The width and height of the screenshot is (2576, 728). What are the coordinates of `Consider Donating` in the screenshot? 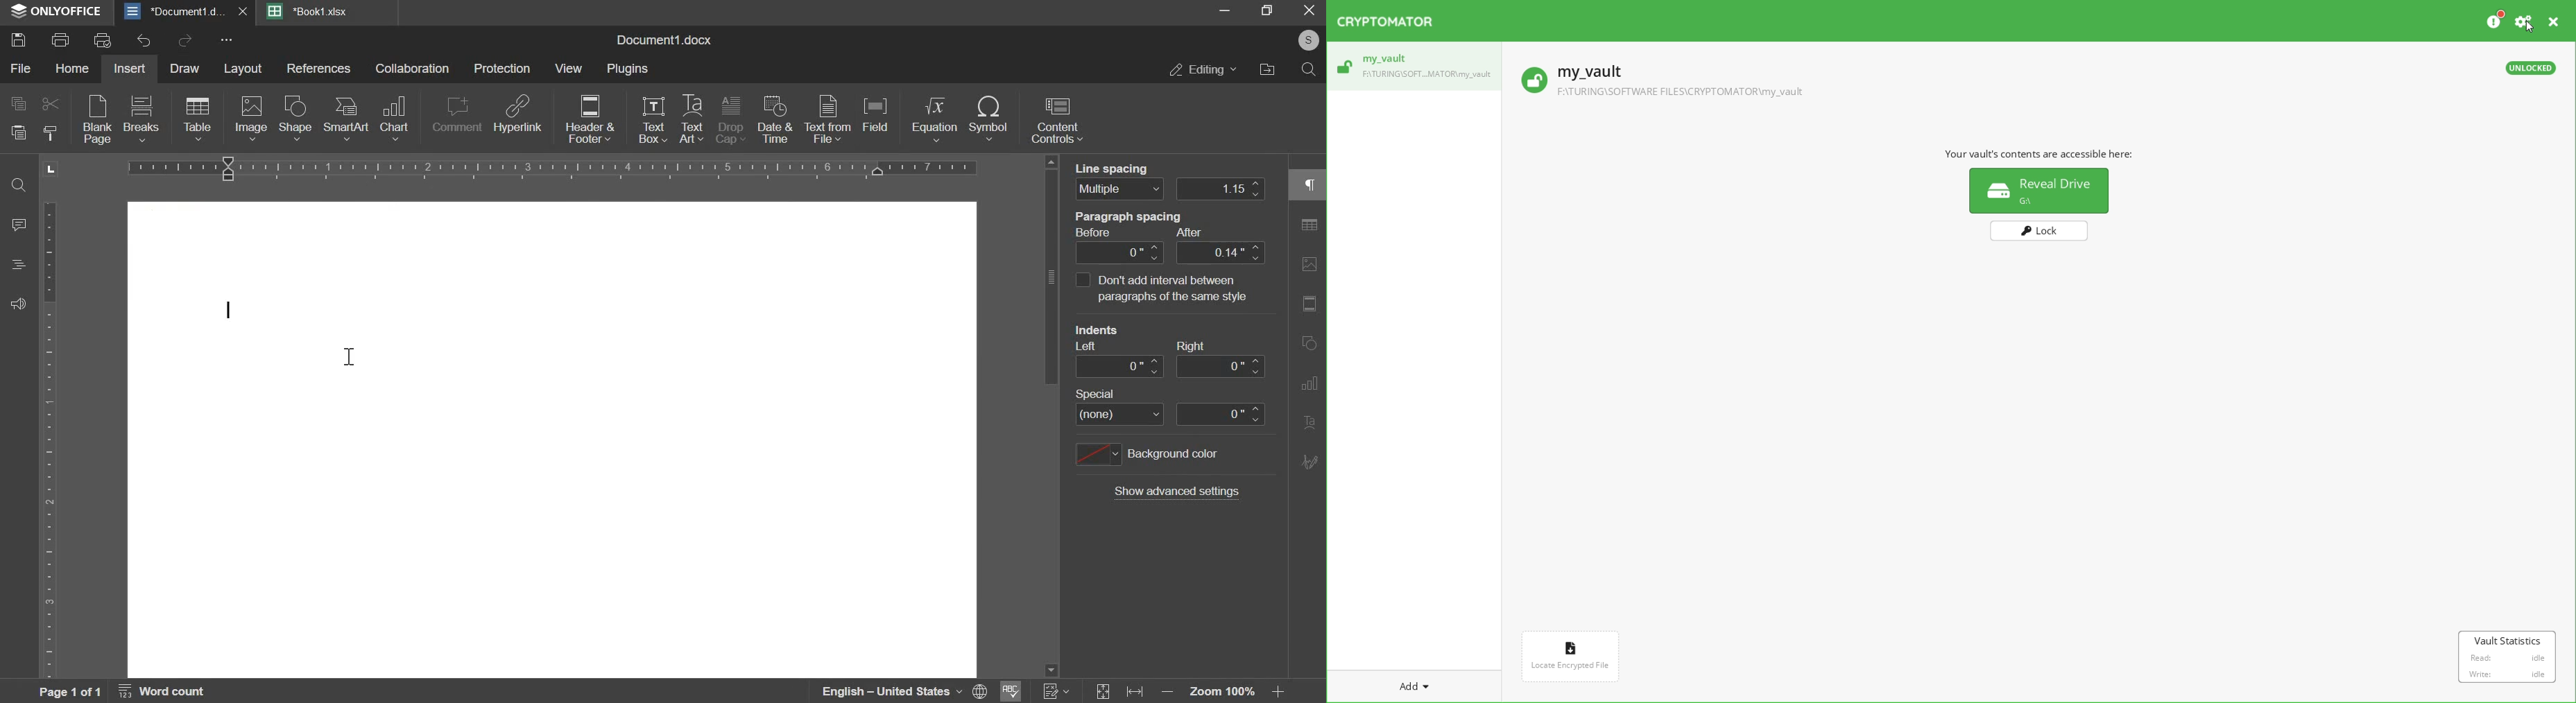 It's located at (2496, 19).